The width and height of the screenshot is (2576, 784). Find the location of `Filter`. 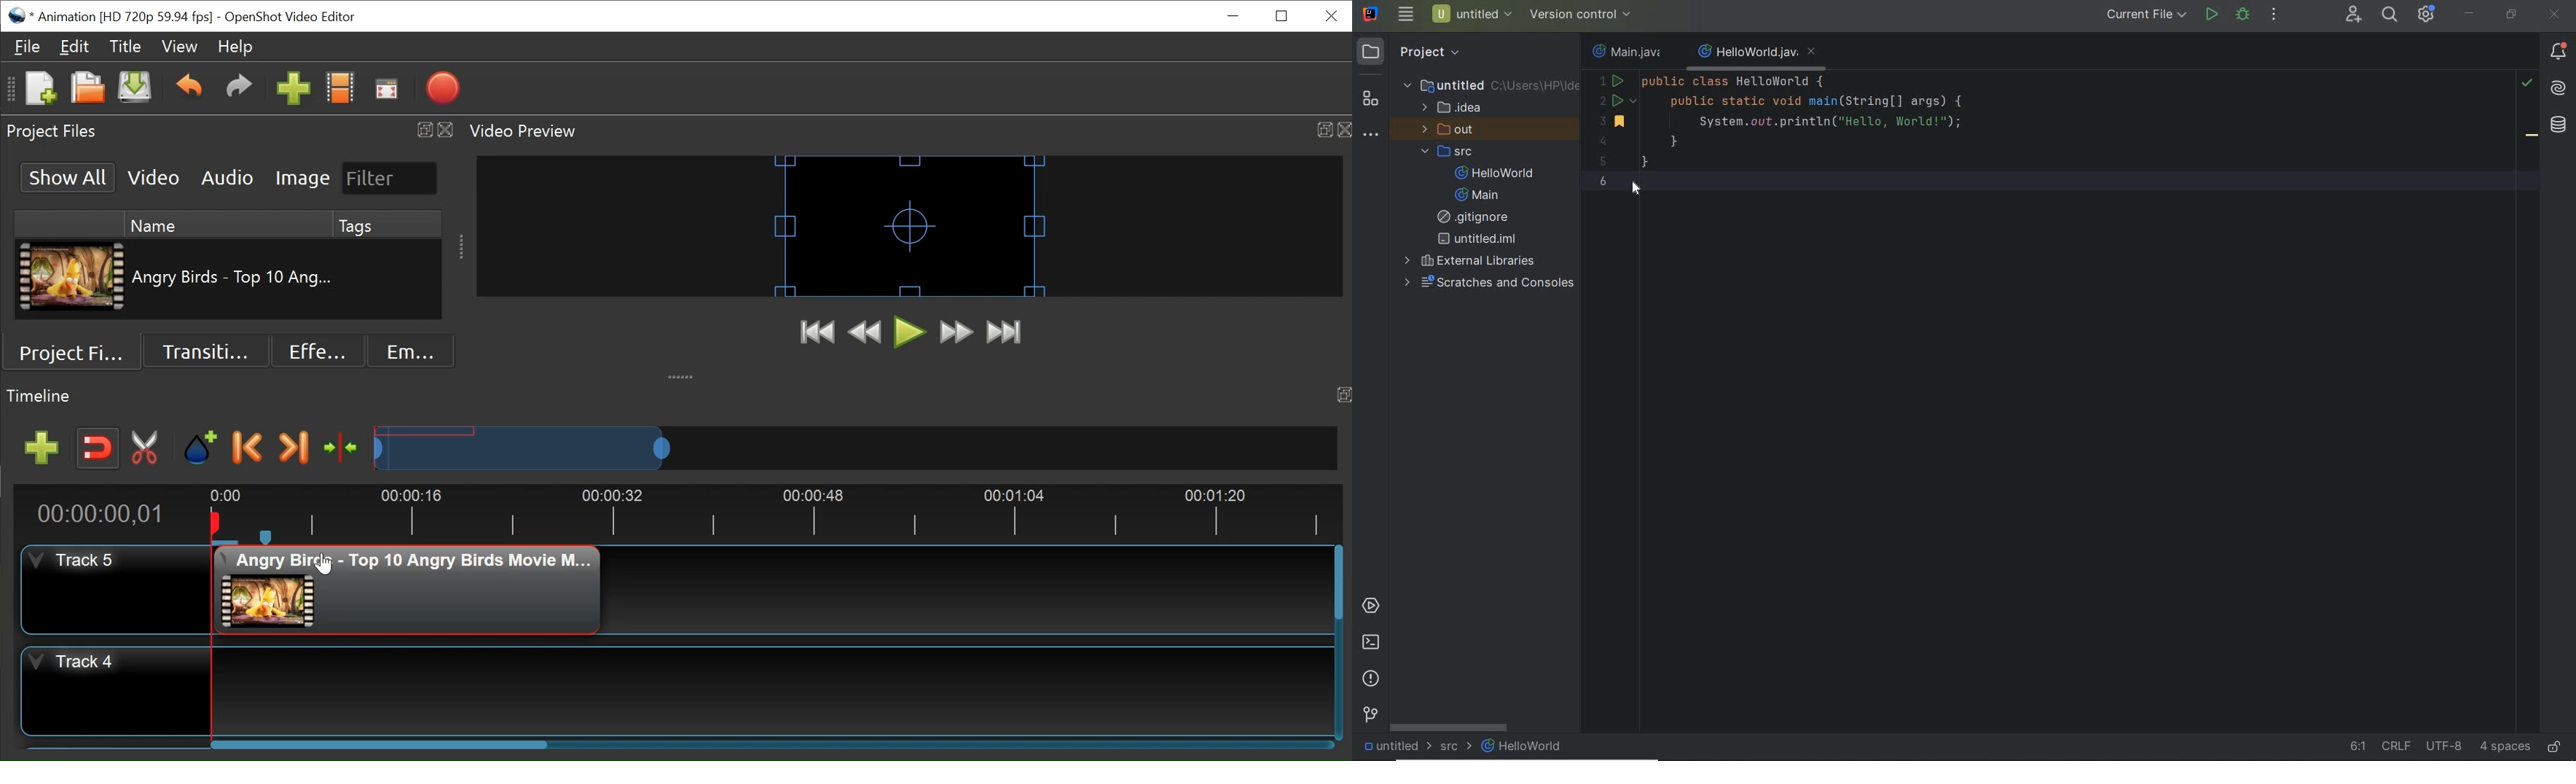

Filter is located at coordinates (390, 178).